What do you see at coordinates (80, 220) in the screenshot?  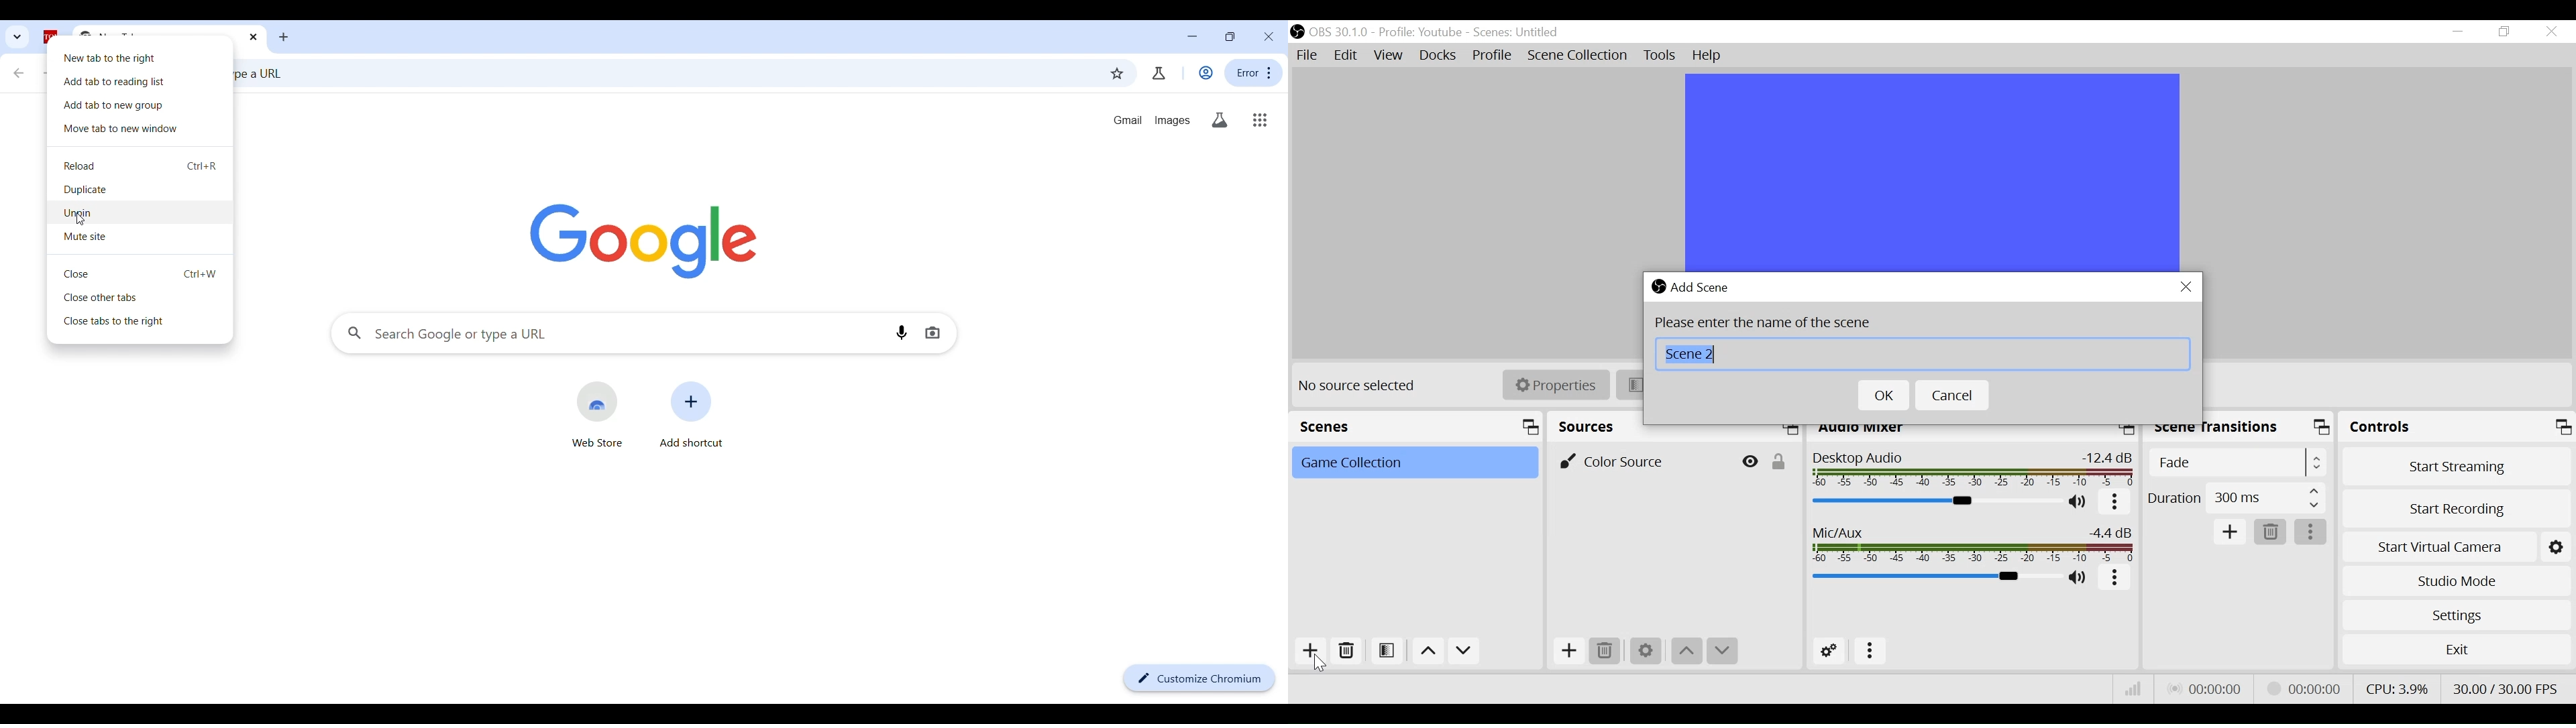 I see `Cursor clicking on unpinning the tab` at bounding box center [80, 220].